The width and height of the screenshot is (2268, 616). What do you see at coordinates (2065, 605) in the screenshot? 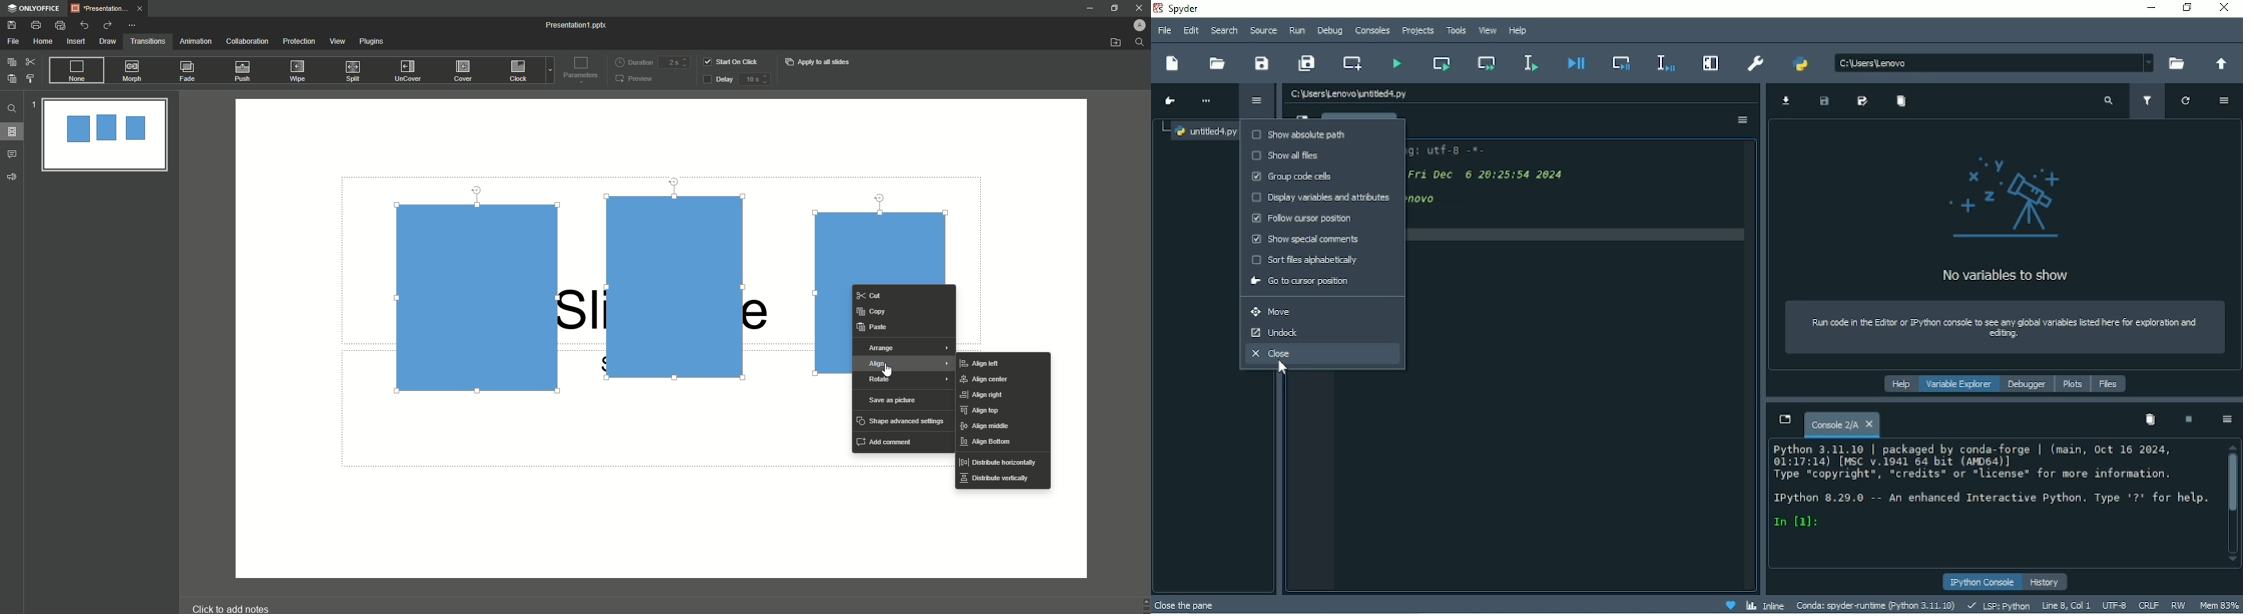
I see `Line 8, Col 1` at bounding box center [2065, 605].